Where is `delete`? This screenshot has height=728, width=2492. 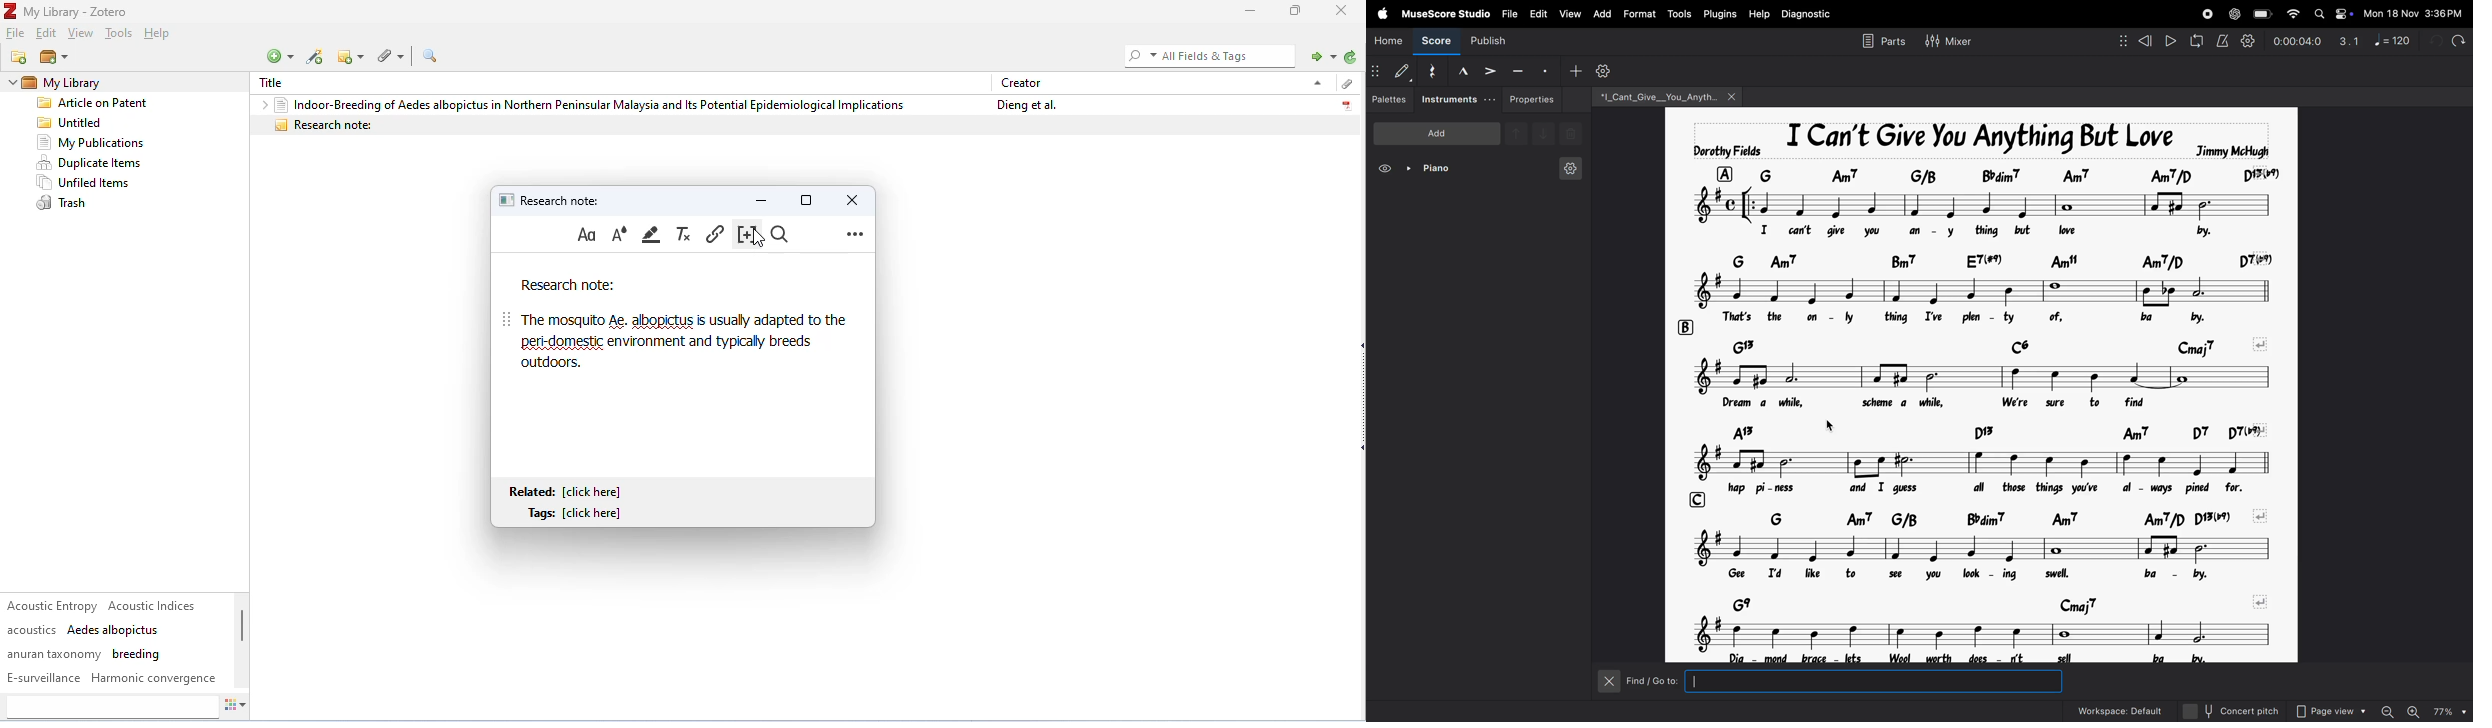 delete is located at coordinates (1573, 135).